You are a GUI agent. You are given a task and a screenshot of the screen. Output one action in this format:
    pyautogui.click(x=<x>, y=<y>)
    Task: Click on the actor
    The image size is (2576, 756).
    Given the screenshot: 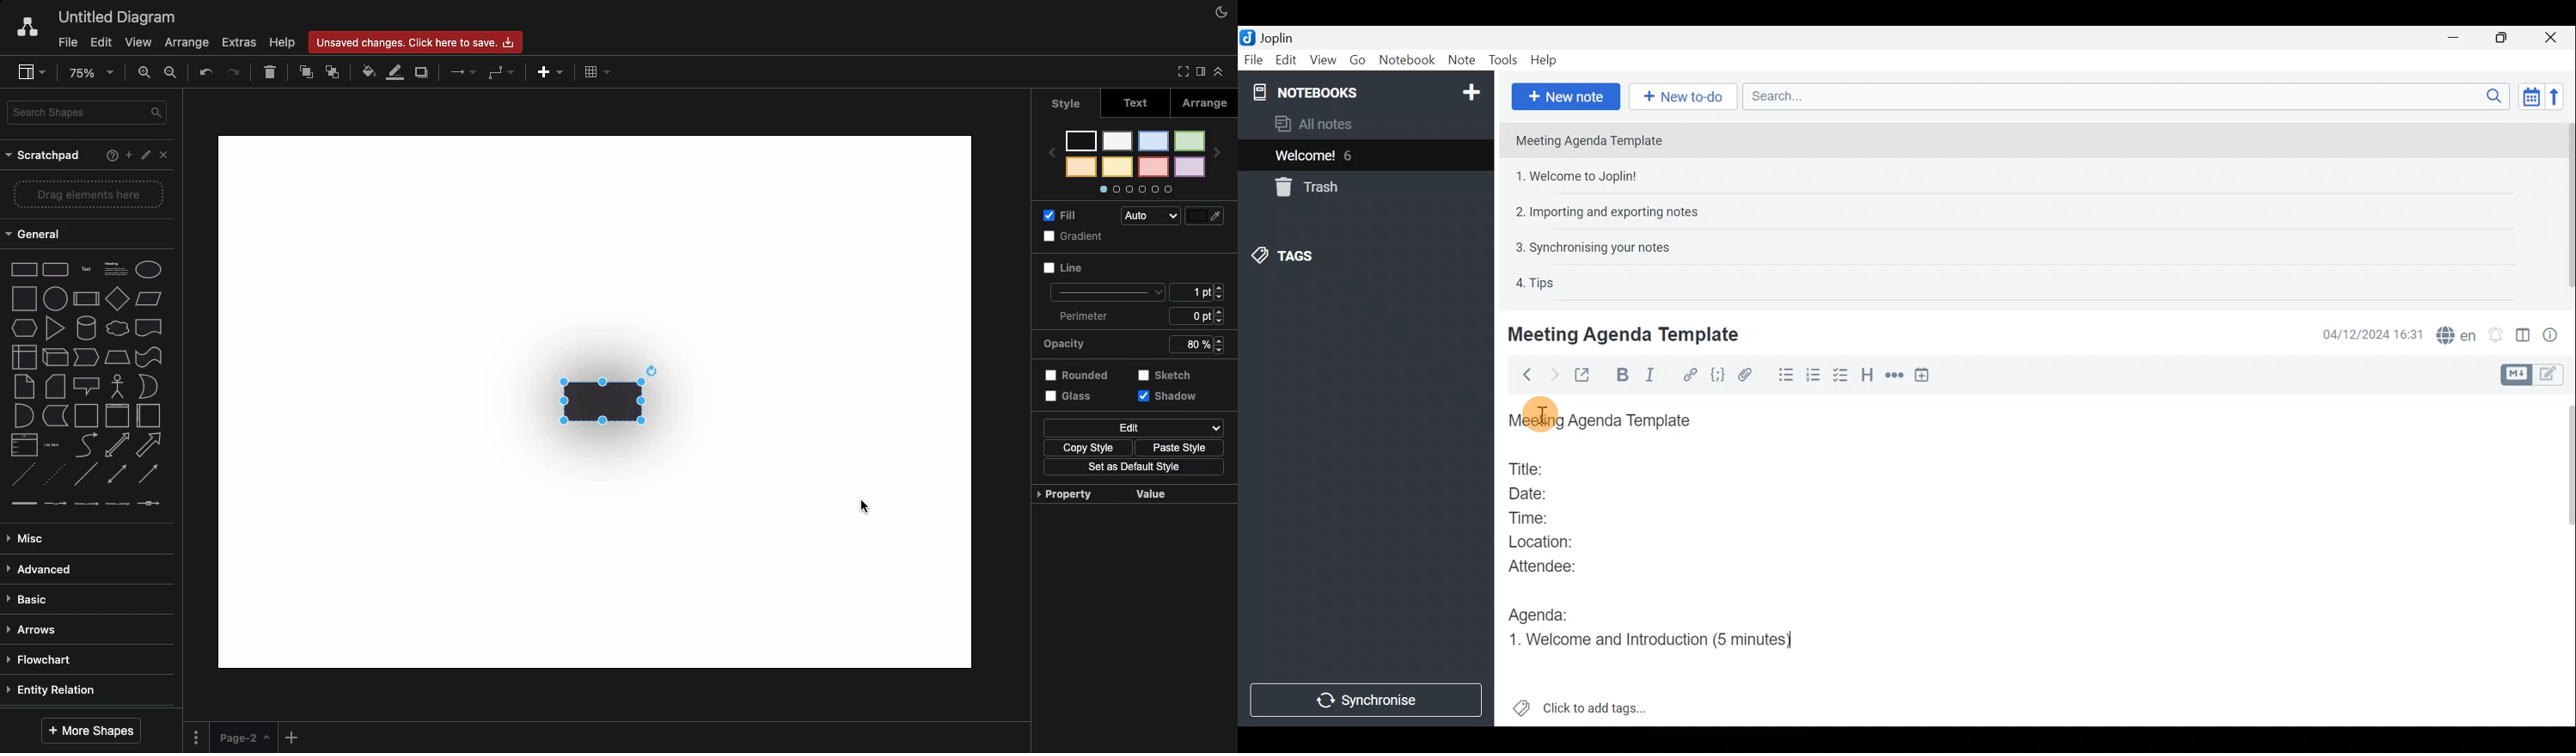 What is the action you would take?
    pyautogui.click(x=119, y=386)
    